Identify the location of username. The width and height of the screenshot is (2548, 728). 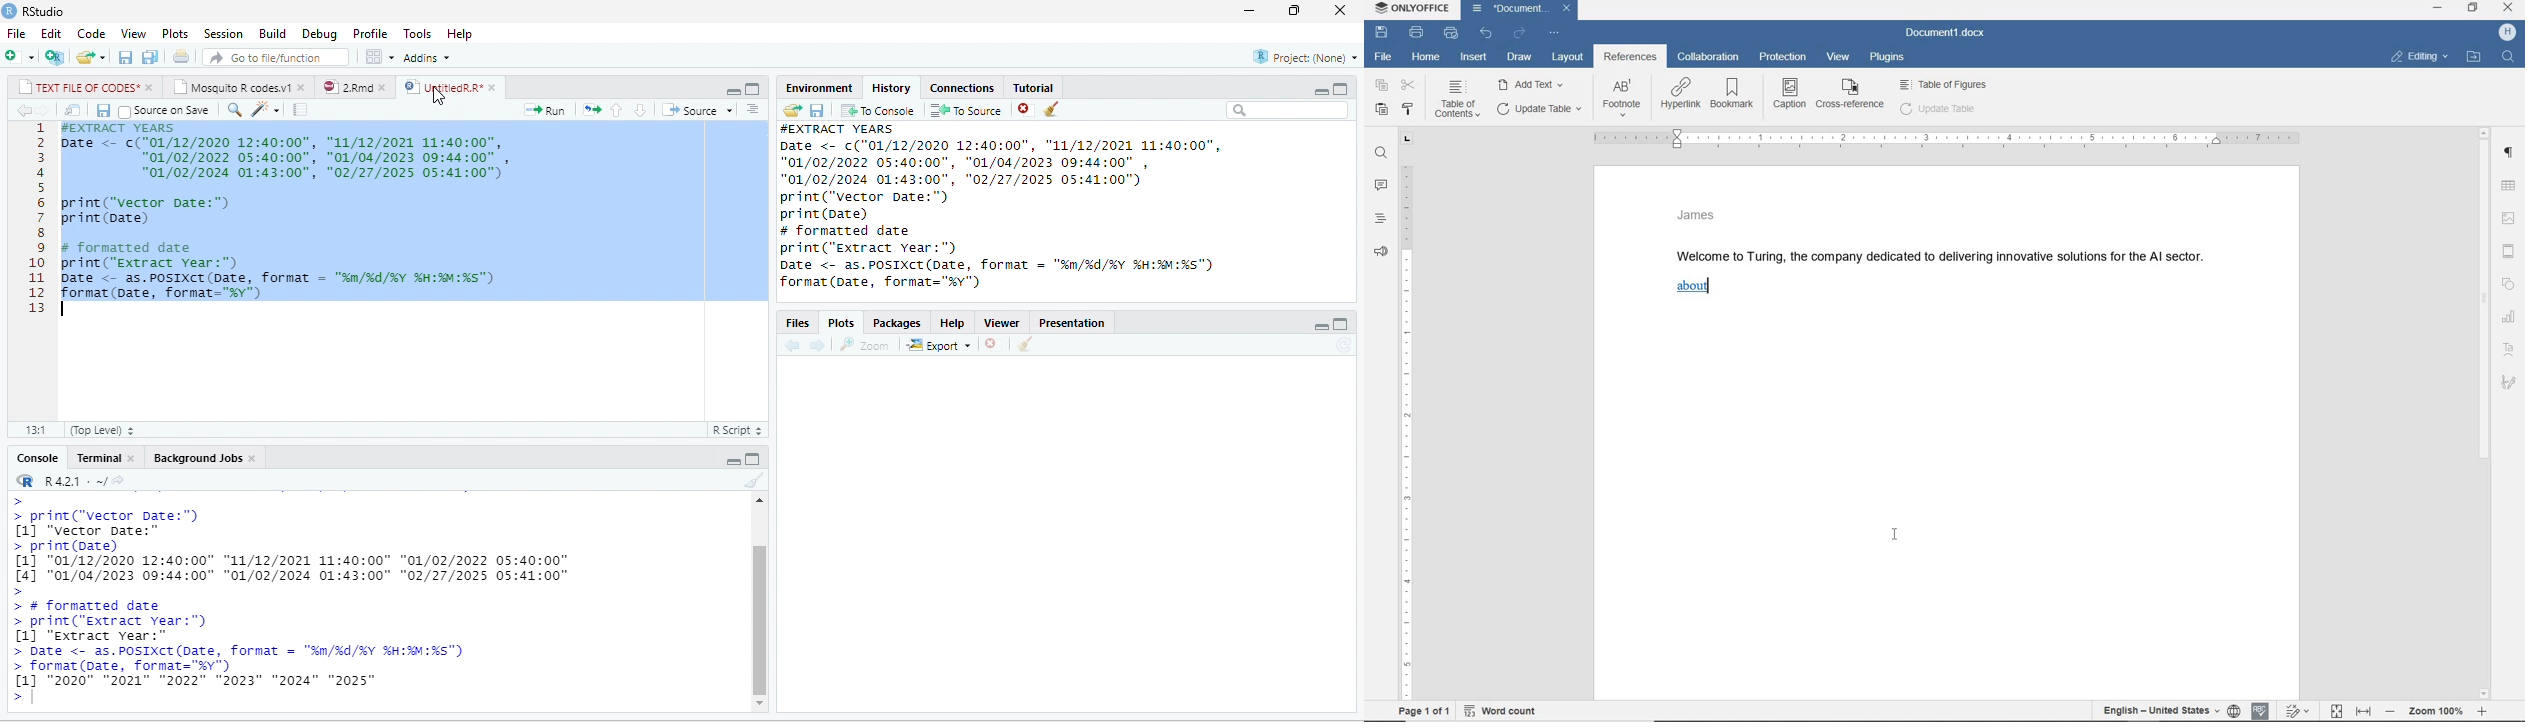
(2509, 33).